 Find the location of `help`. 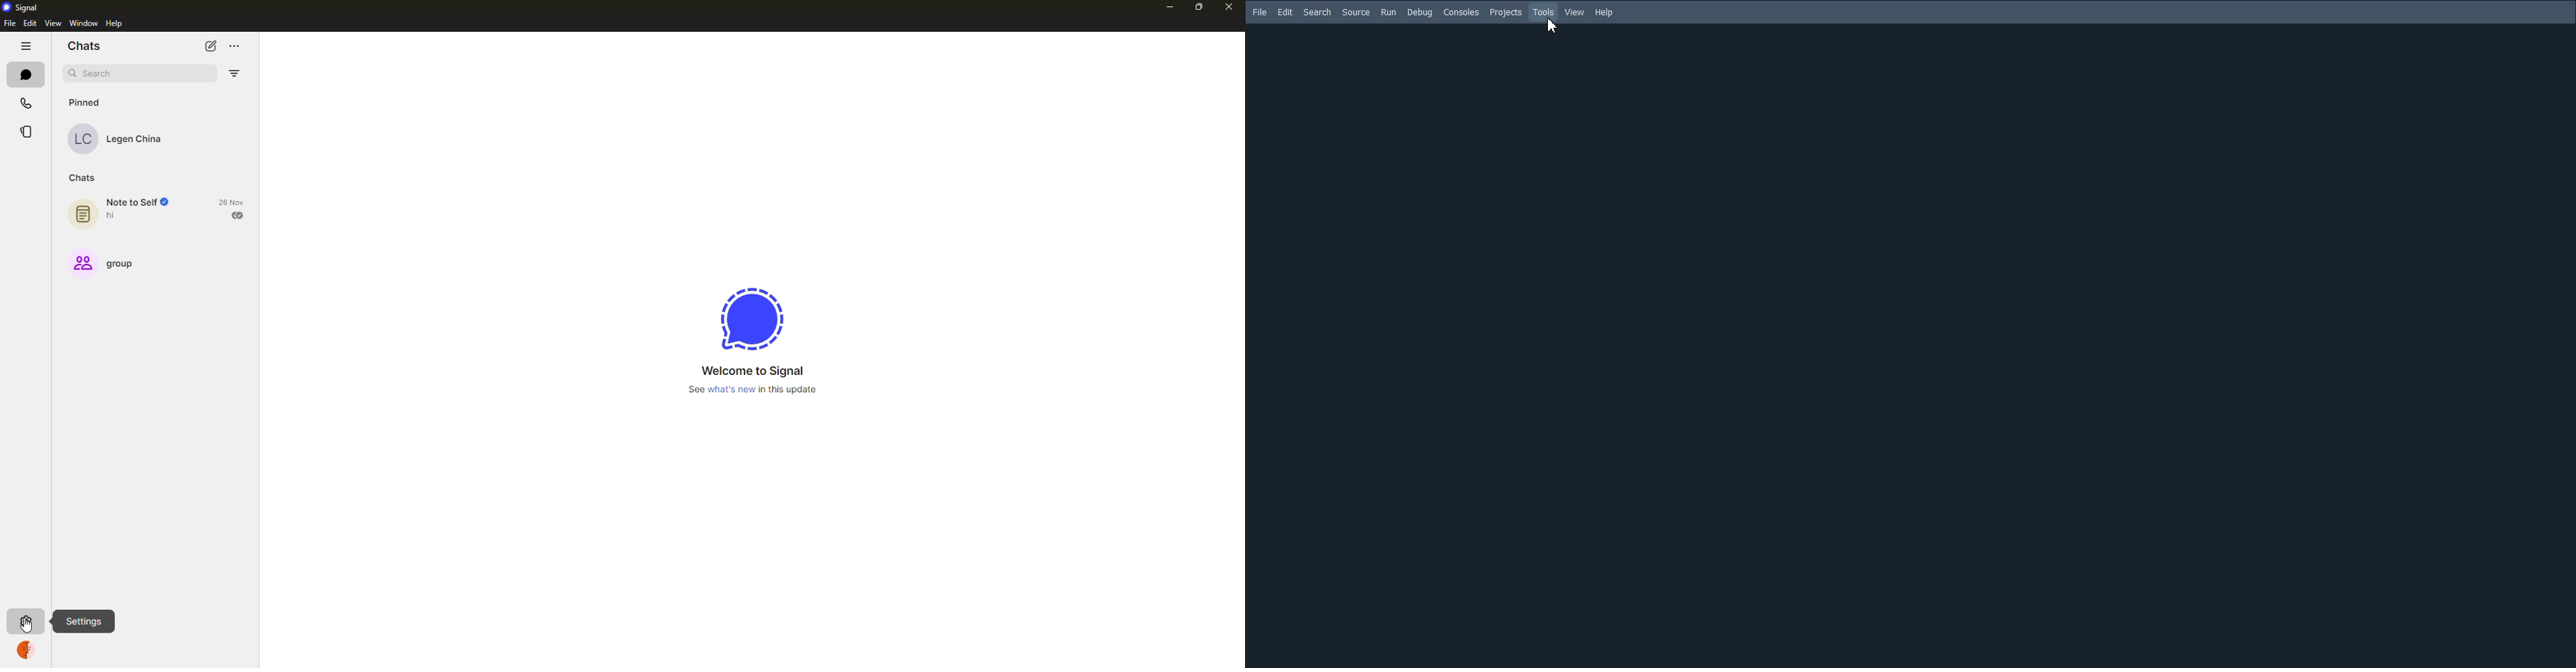

help is located at coordinates (114, 23).